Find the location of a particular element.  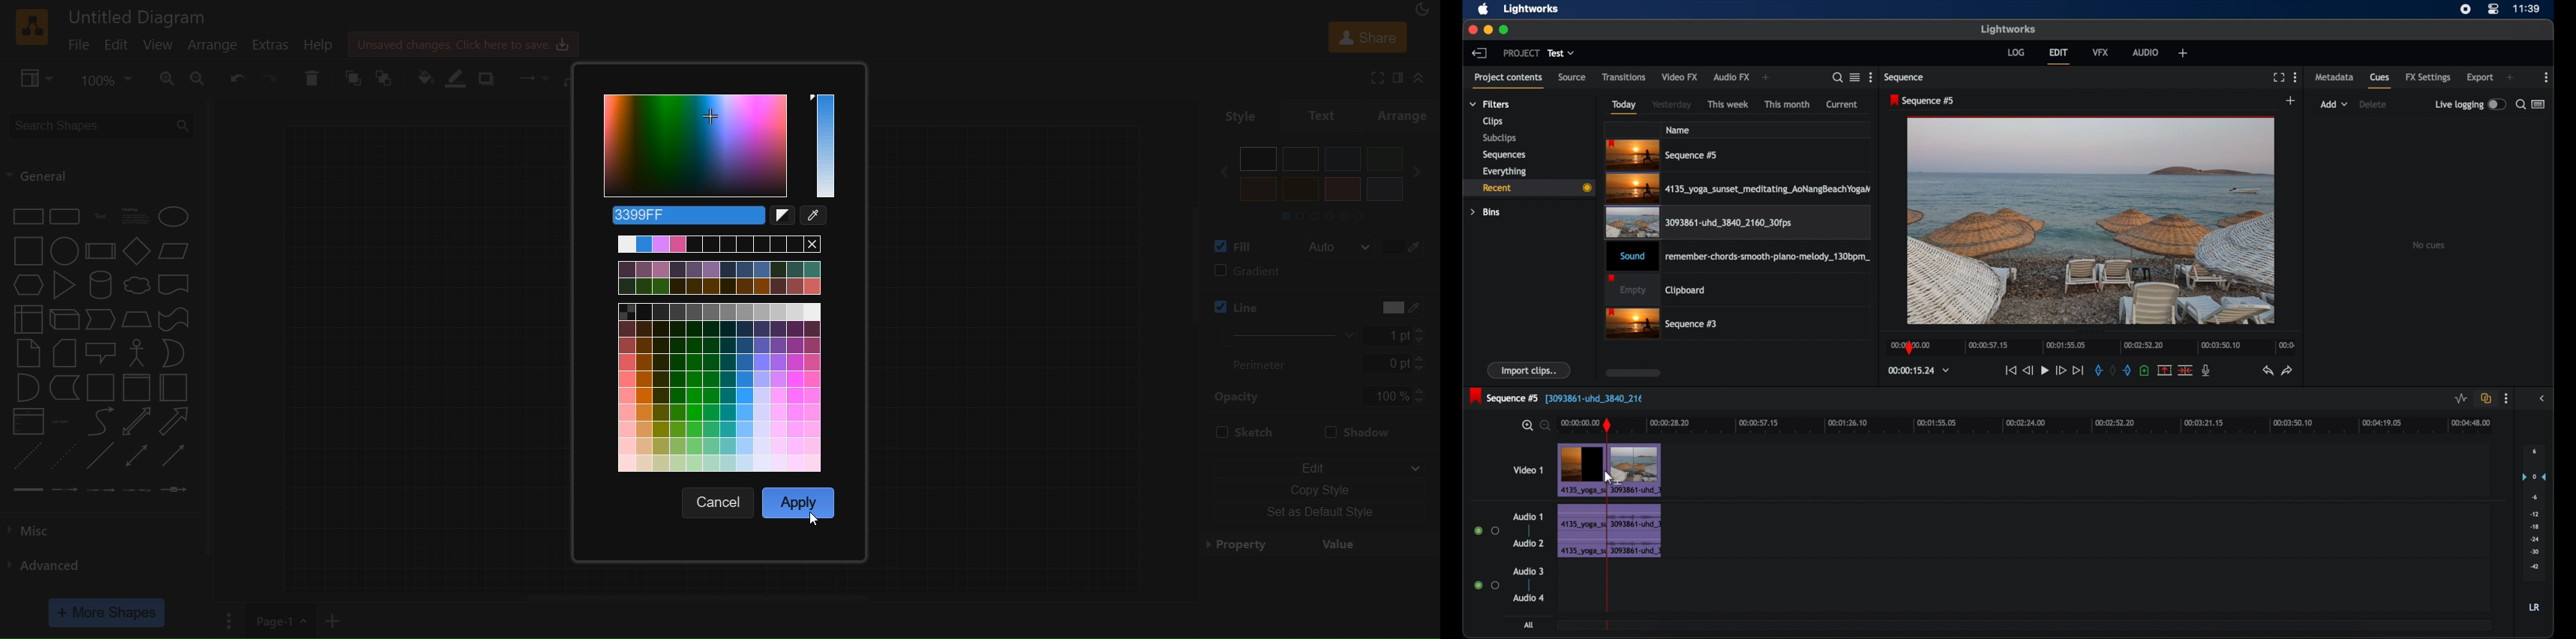

view is located at coordinates (159, 44).